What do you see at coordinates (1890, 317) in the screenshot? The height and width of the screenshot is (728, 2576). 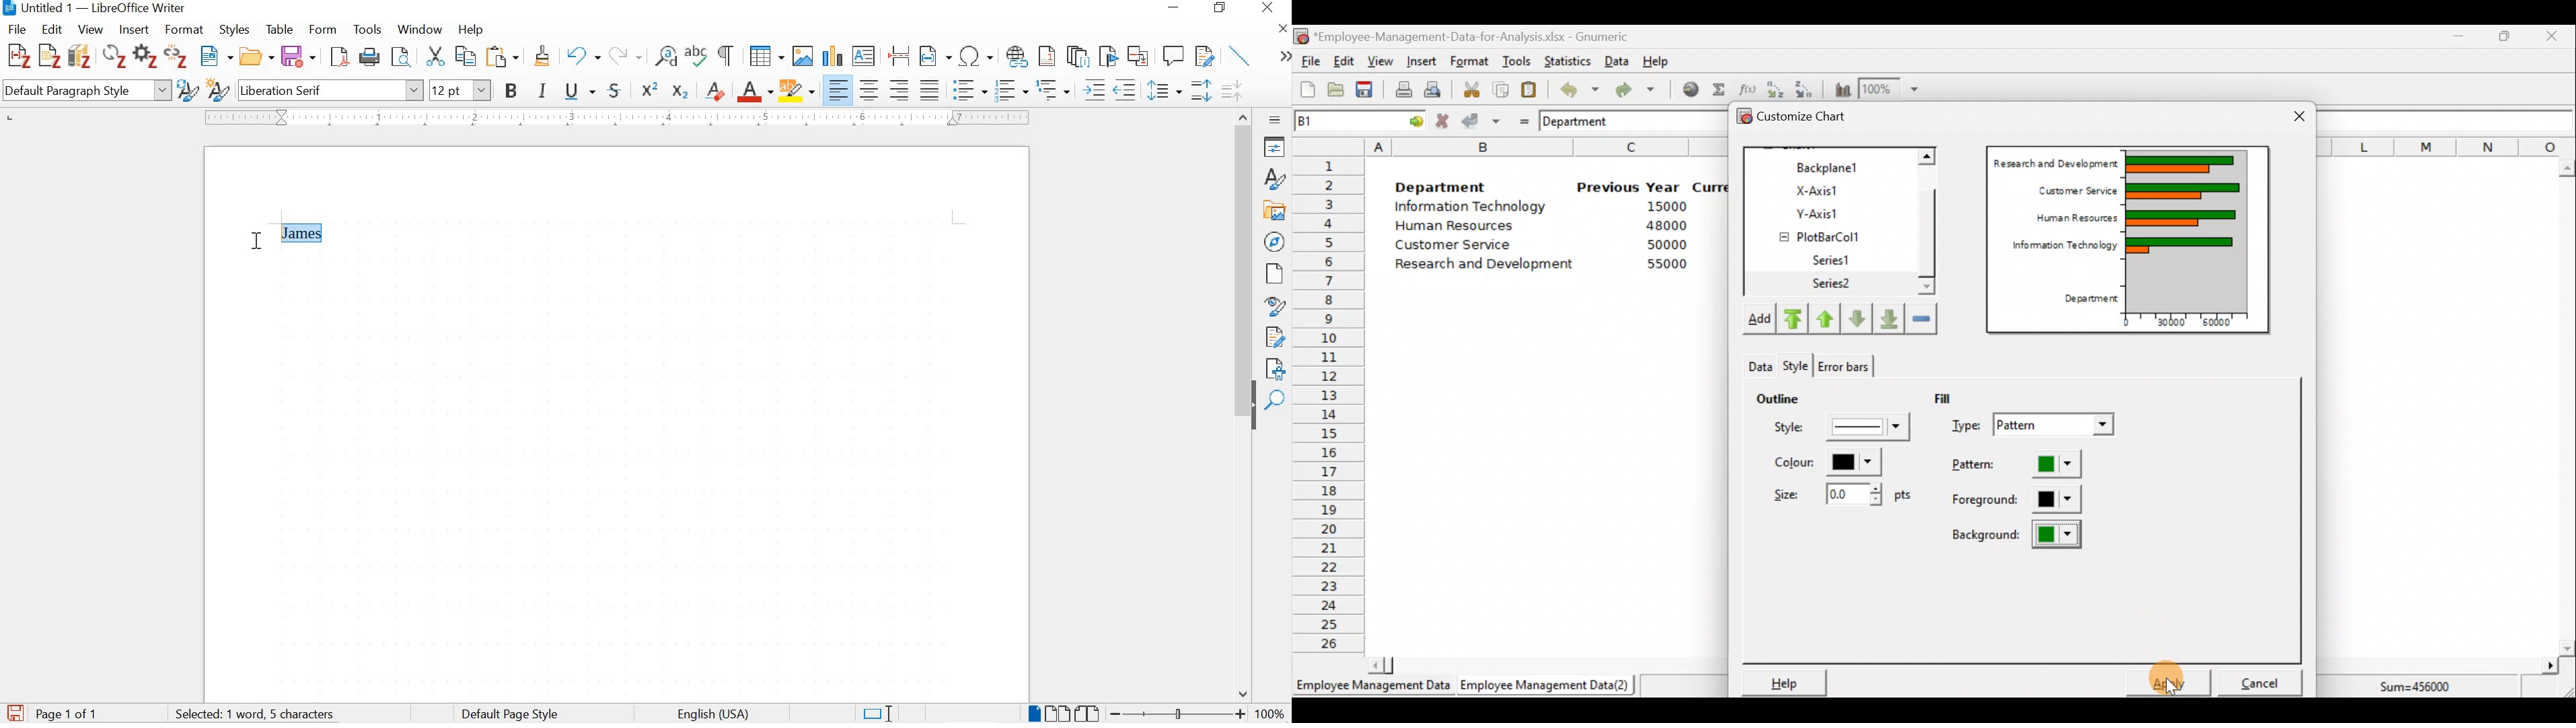 I see `Move downward` at bounding box center [1890, 317].